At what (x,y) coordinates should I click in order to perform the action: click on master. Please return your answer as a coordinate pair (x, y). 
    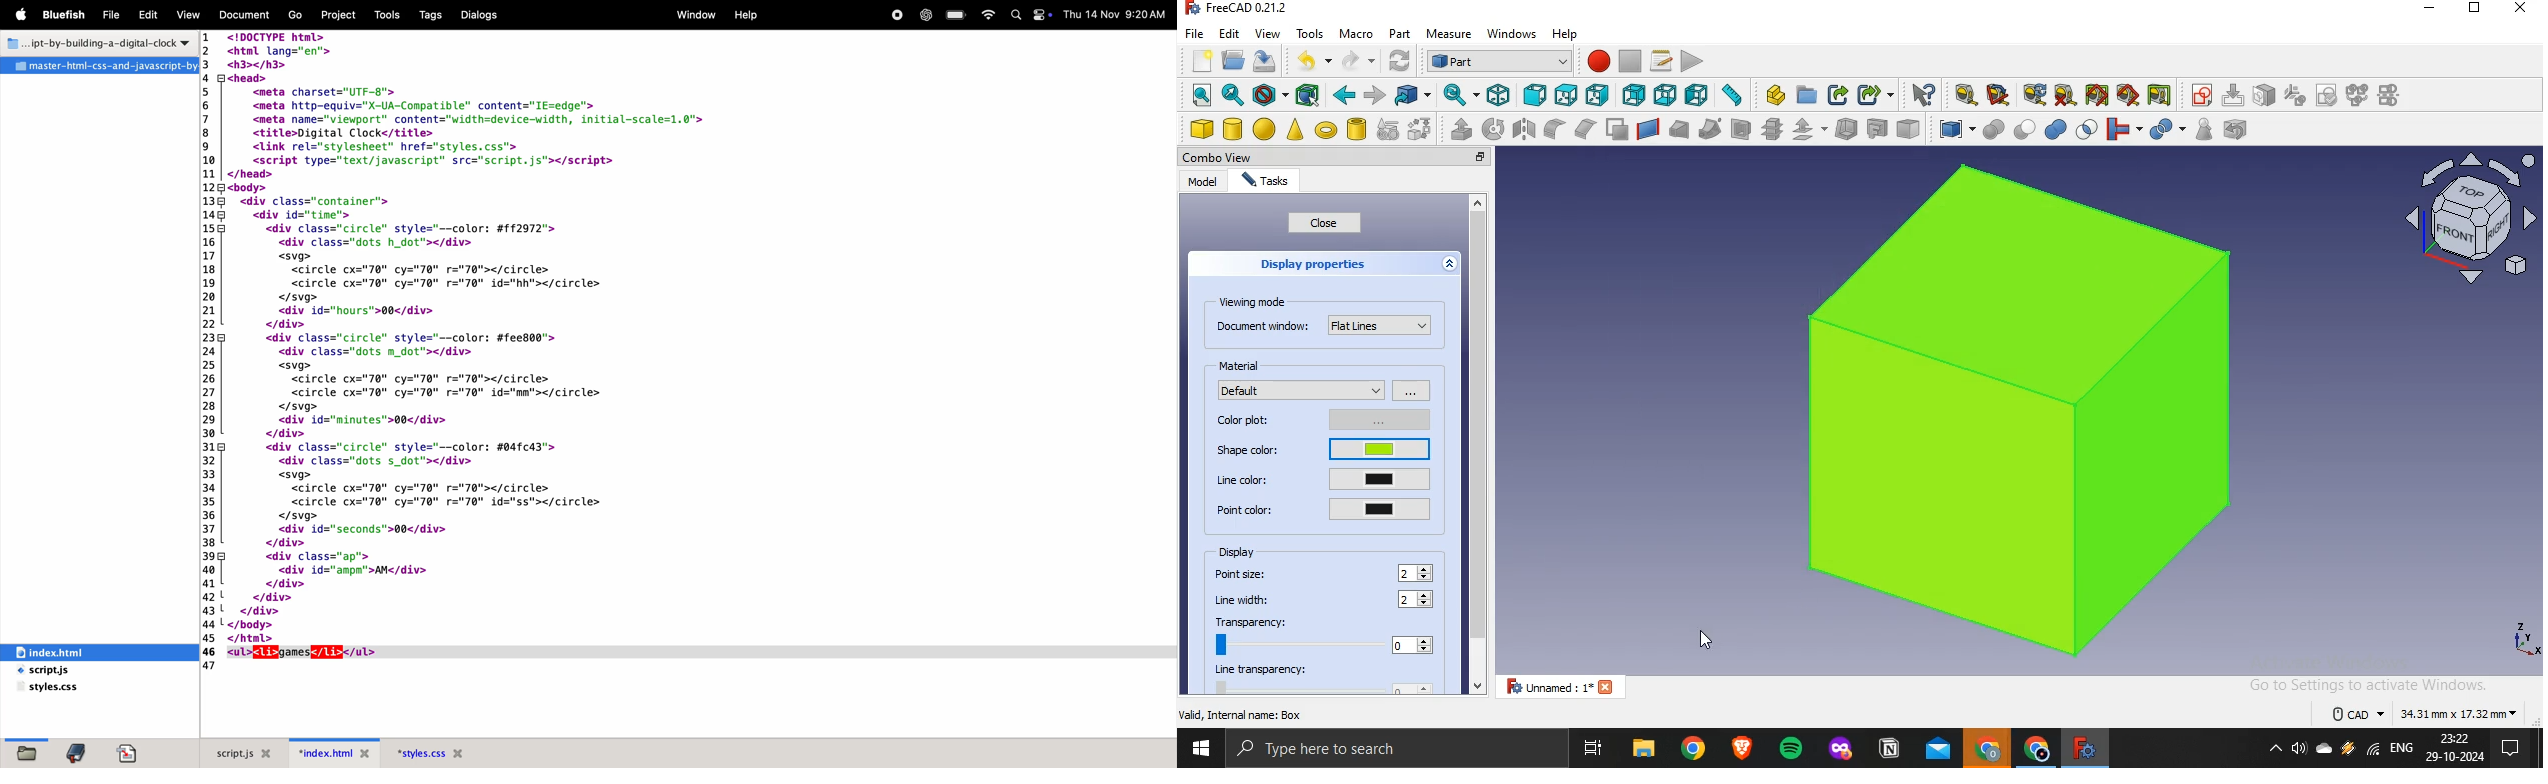
    Looking at the image, I should click on (99, 66).